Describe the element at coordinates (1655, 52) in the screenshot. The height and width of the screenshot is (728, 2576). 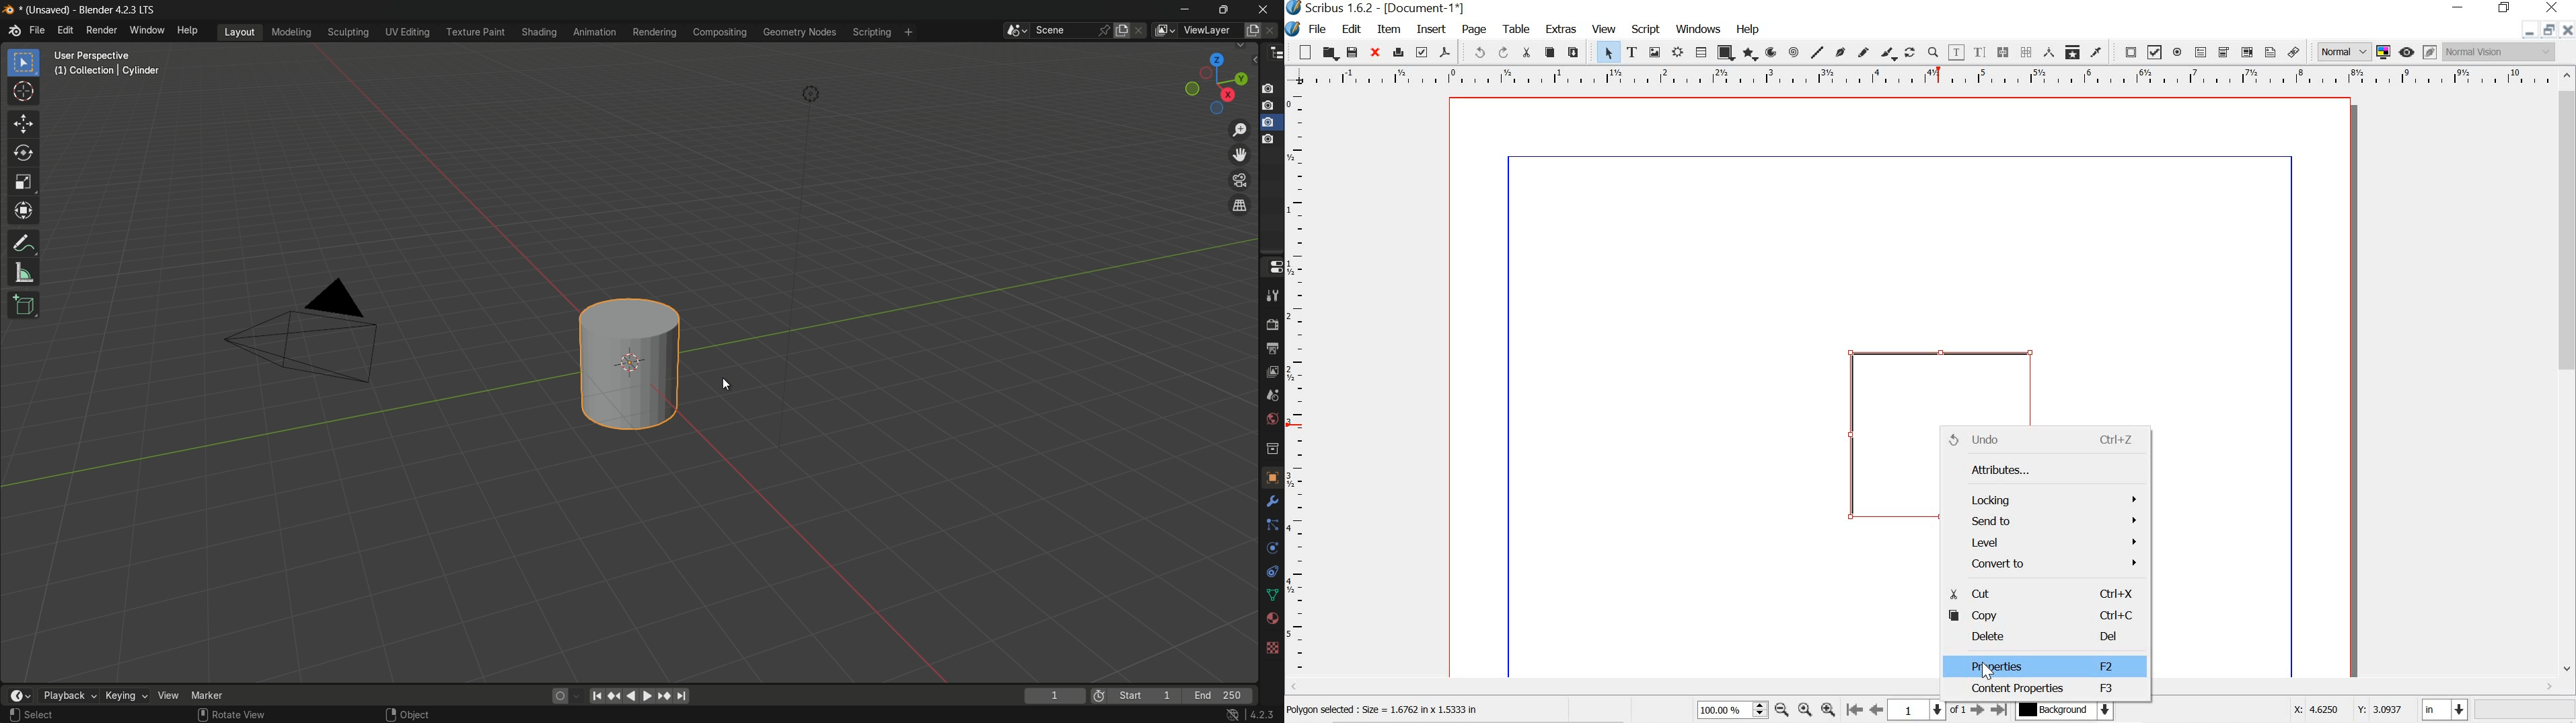
I see `image frame` at that location.